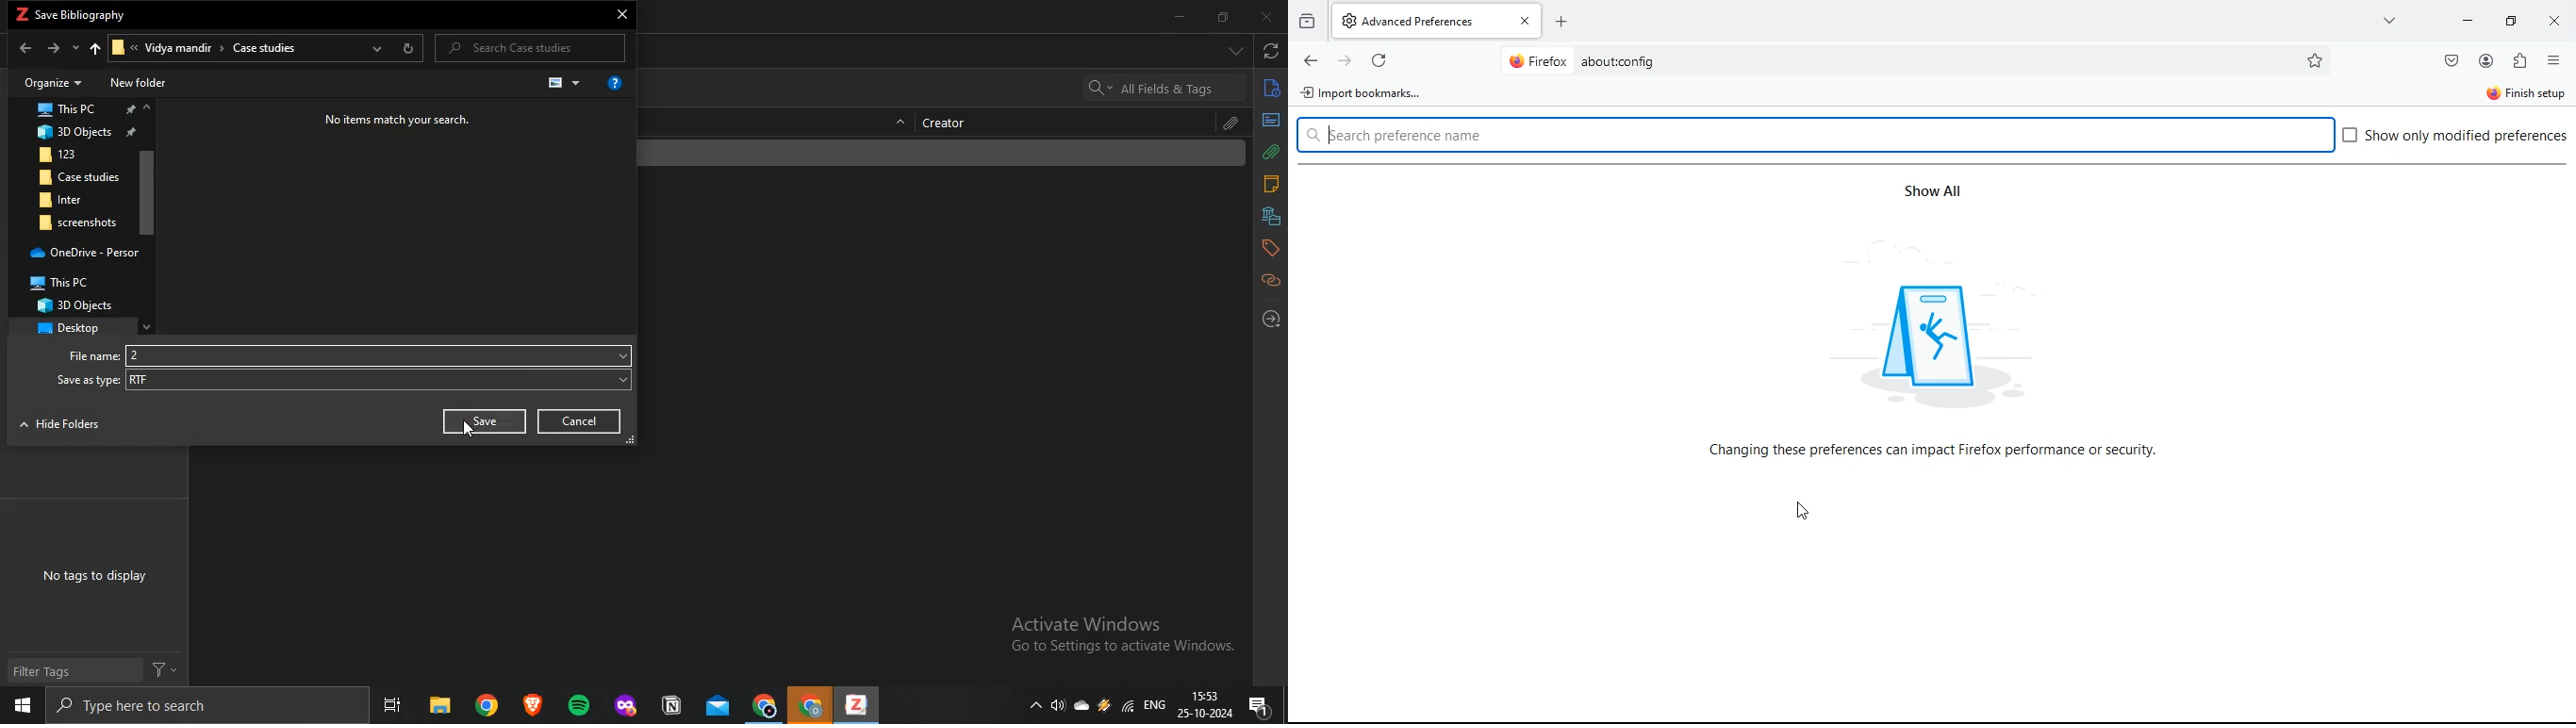 Image resolution: width=2576 pixels, height=728 pixels. I want to click on options, so click(2554, 63).